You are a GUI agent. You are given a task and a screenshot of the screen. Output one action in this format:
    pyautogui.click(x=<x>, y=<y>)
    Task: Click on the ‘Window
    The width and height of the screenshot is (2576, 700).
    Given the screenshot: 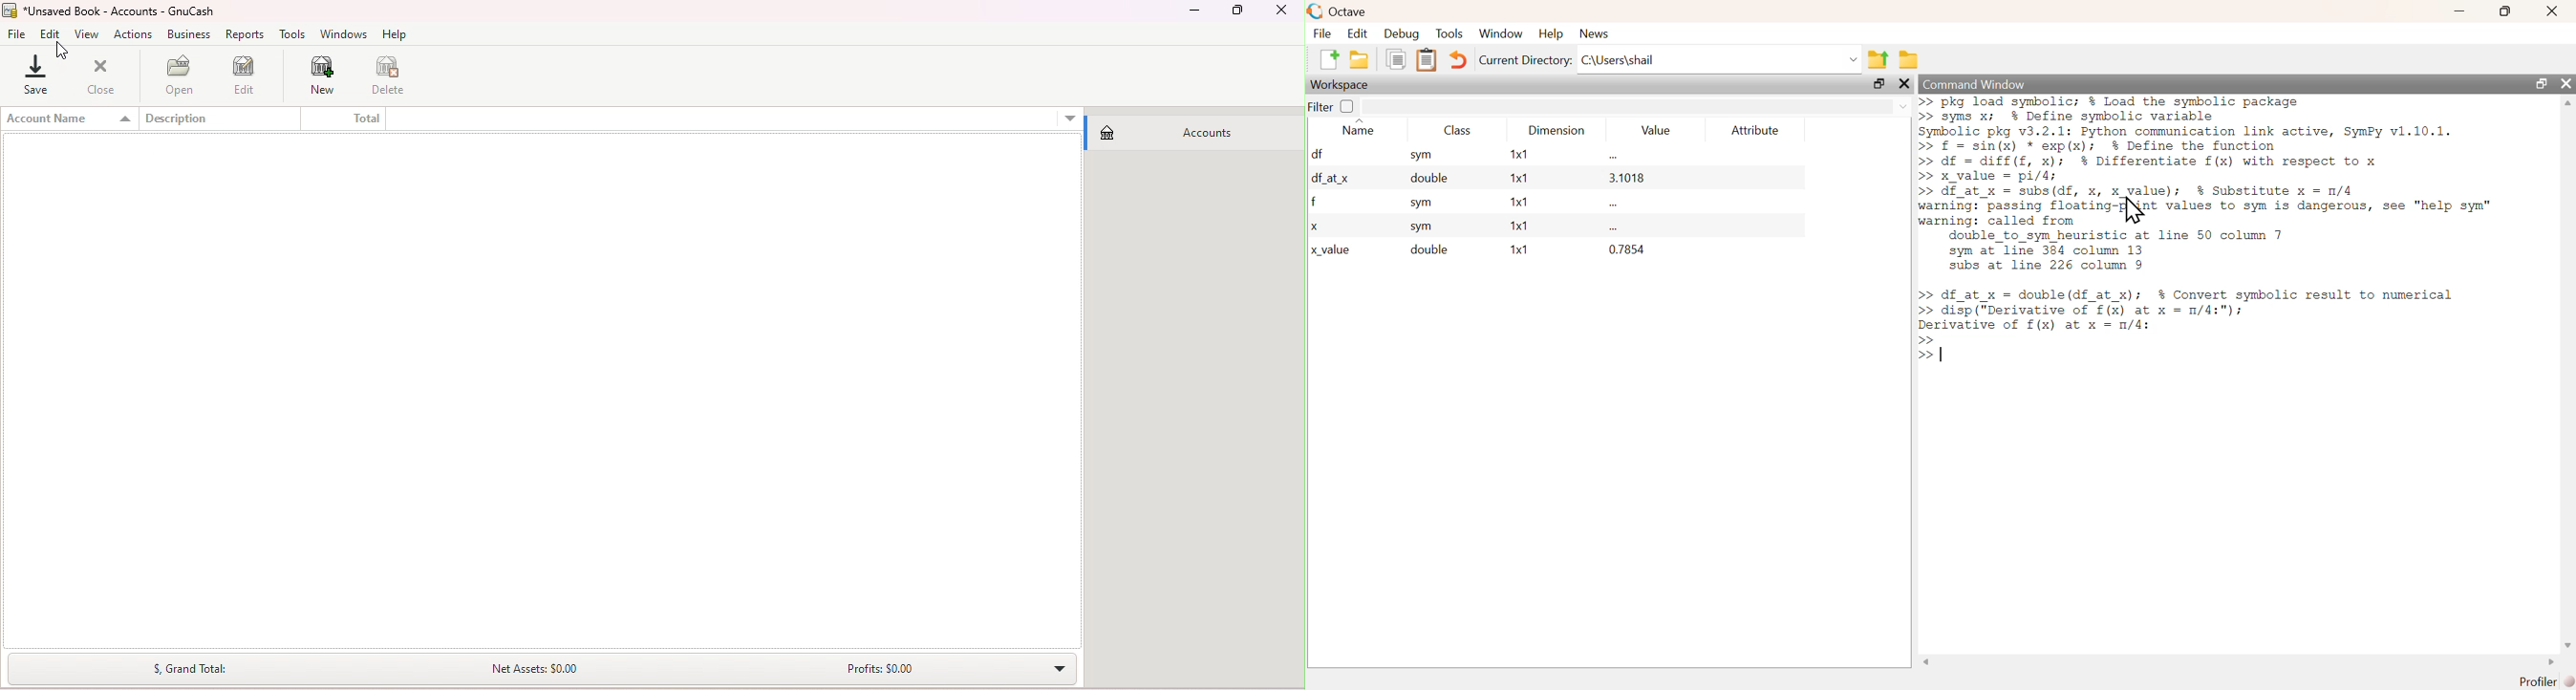 What is the action you would take?
    pyautogui.click(x=1499, y=34)
    